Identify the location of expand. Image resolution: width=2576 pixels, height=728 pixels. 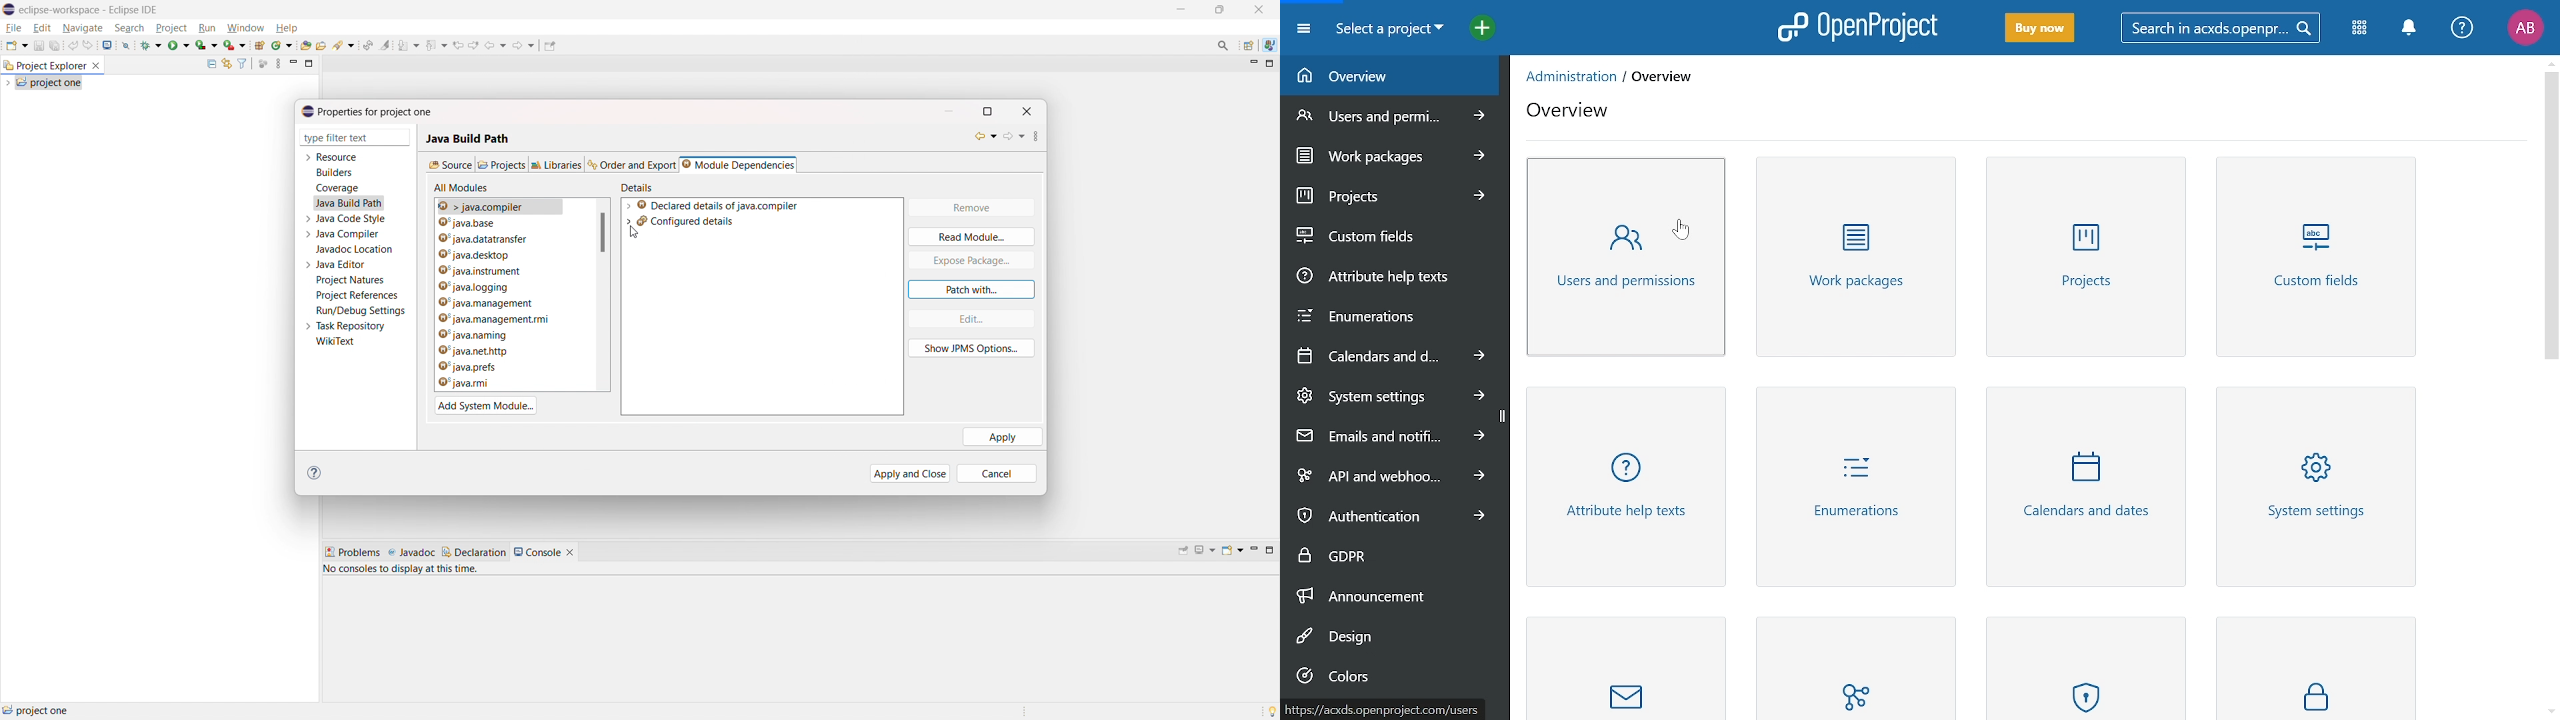
(627, 206).